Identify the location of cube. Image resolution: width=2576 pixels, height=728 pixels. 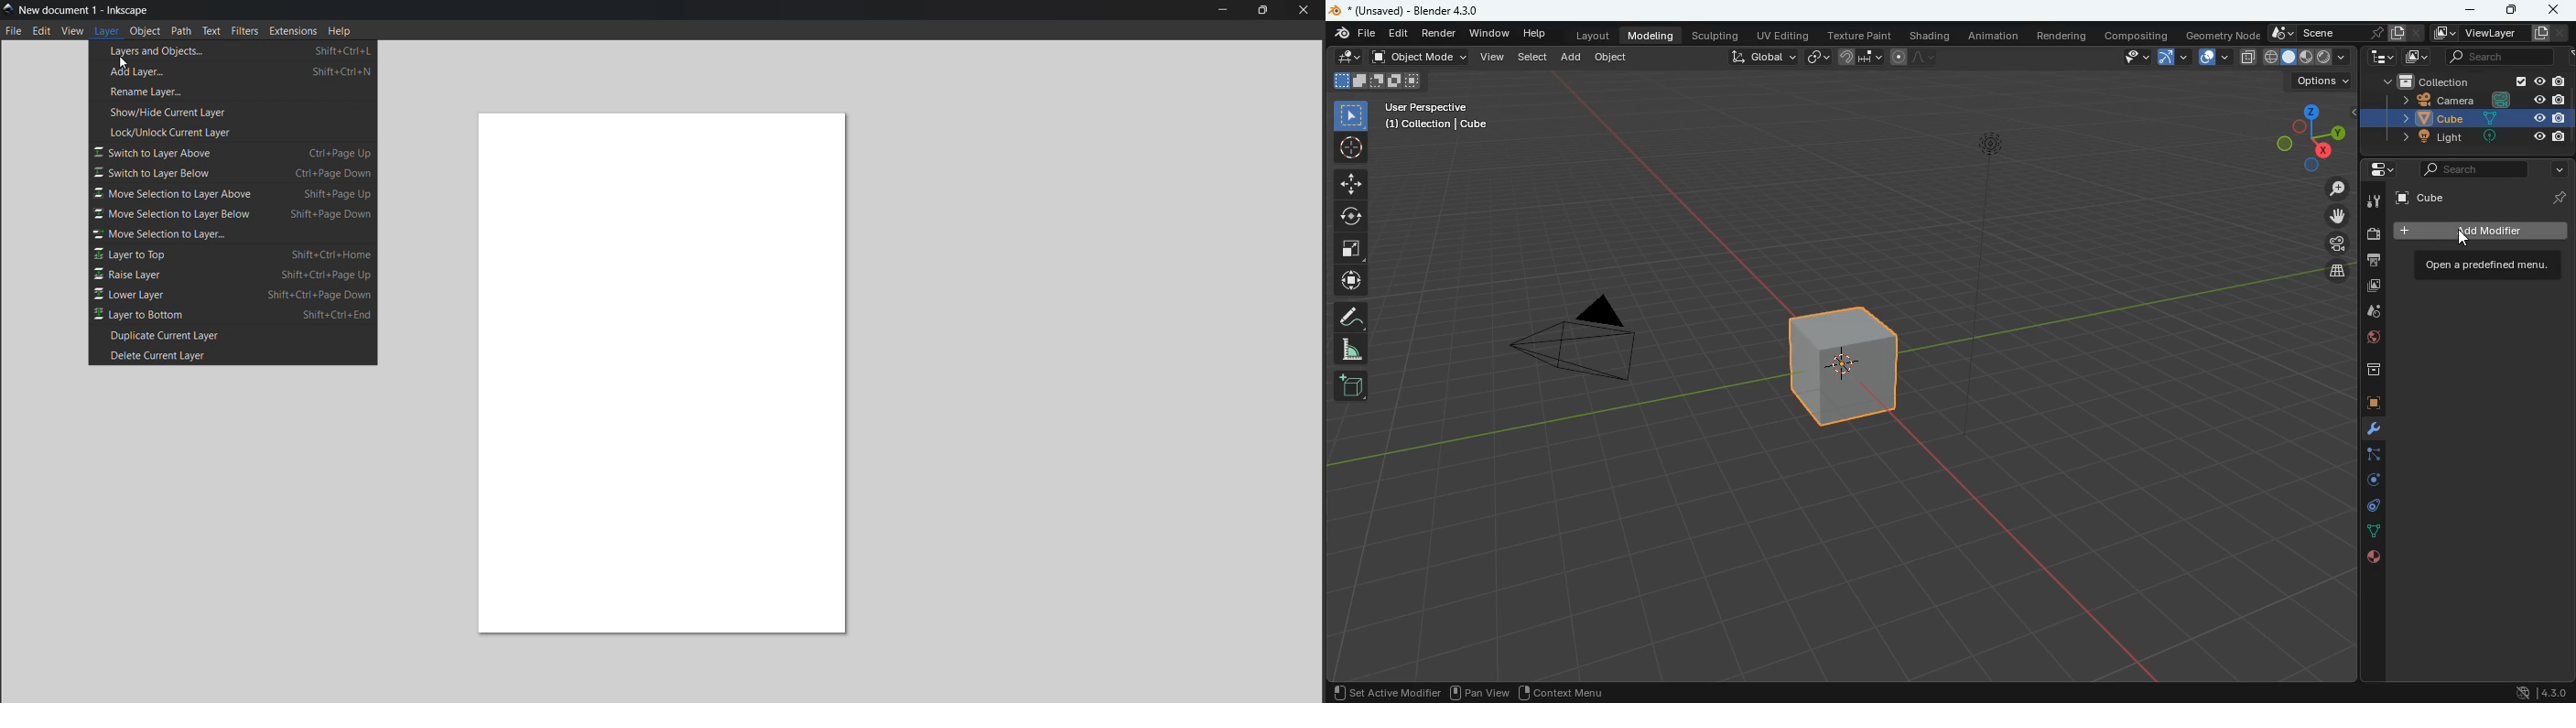
(2464, 119).